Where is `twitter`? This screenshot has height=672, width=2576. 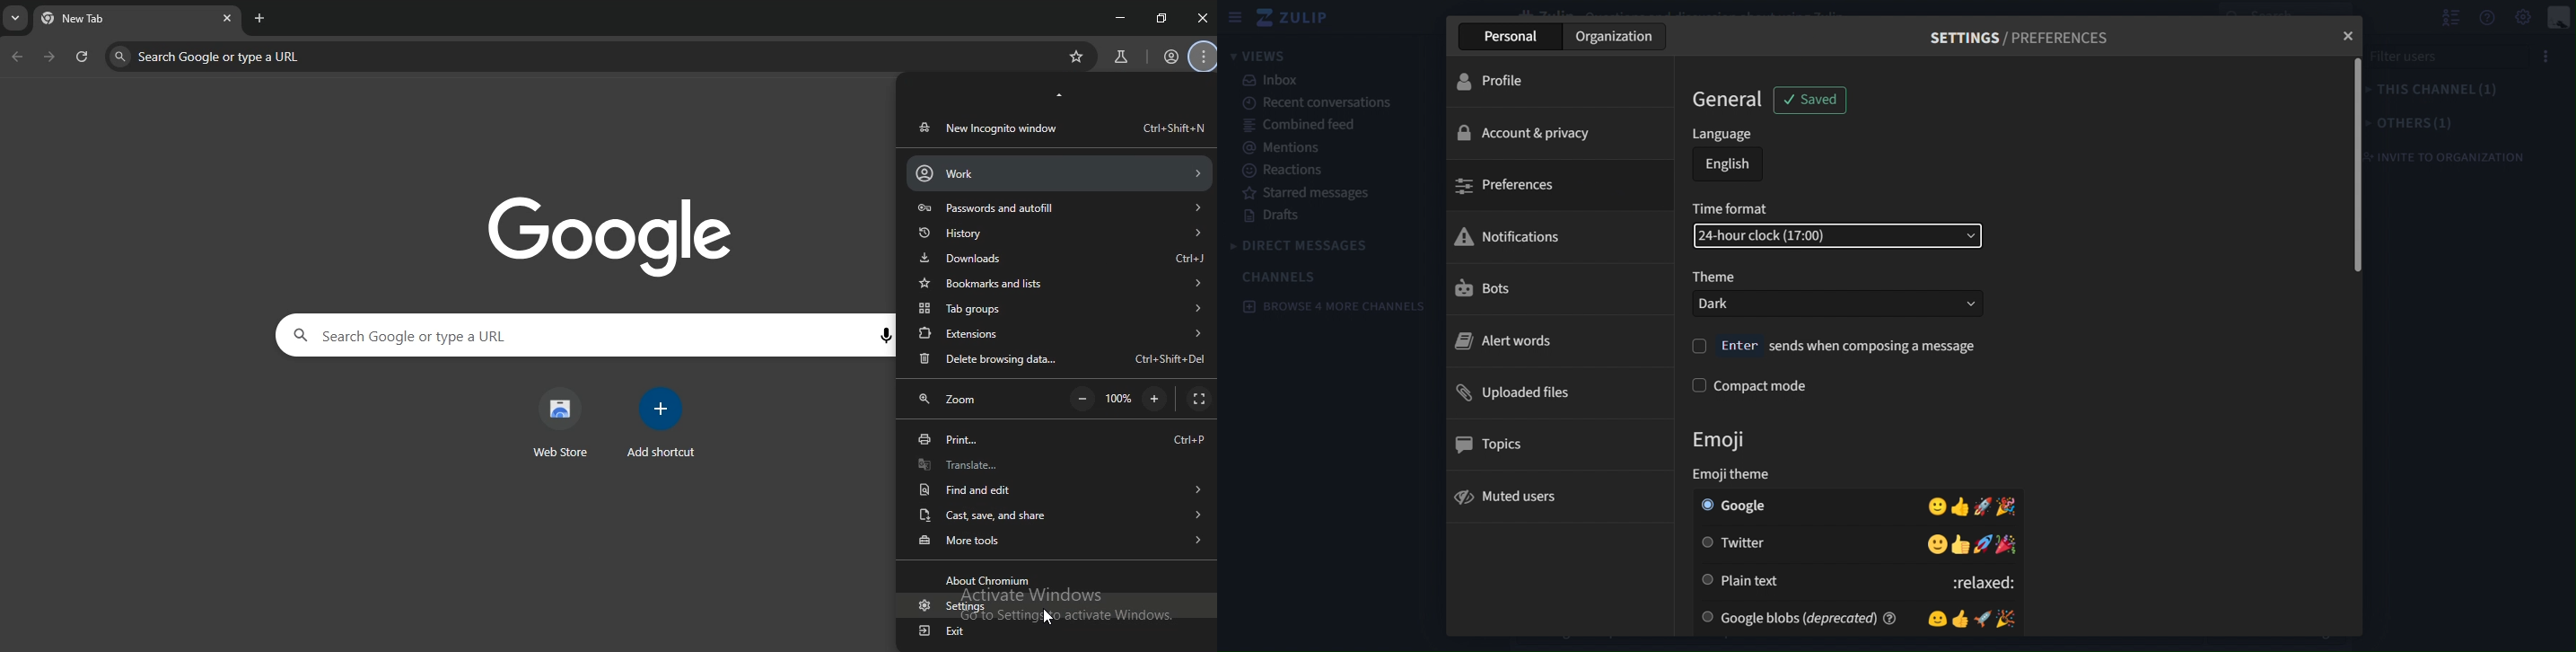
twitter is located at coordinates (1740, 545).